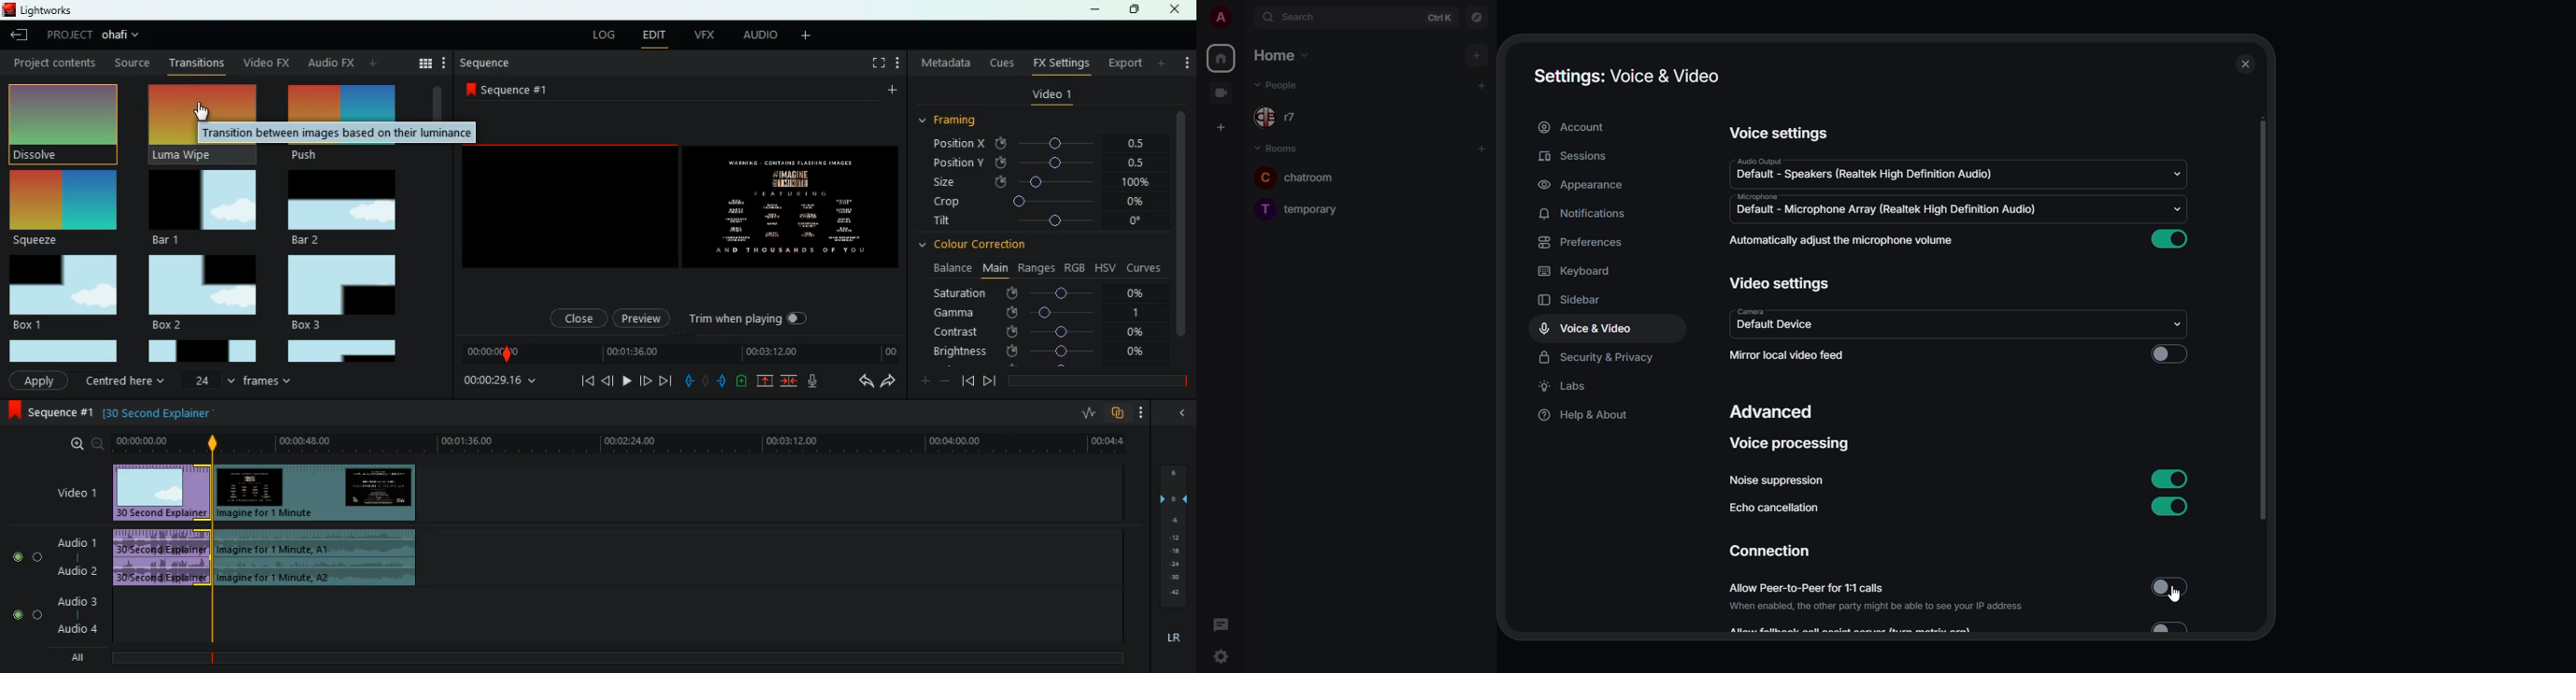 This screenshot has height=700, width=2576. Describe the element at coordinates (946, 63) in the screenshot. I see `metadata` at that location.